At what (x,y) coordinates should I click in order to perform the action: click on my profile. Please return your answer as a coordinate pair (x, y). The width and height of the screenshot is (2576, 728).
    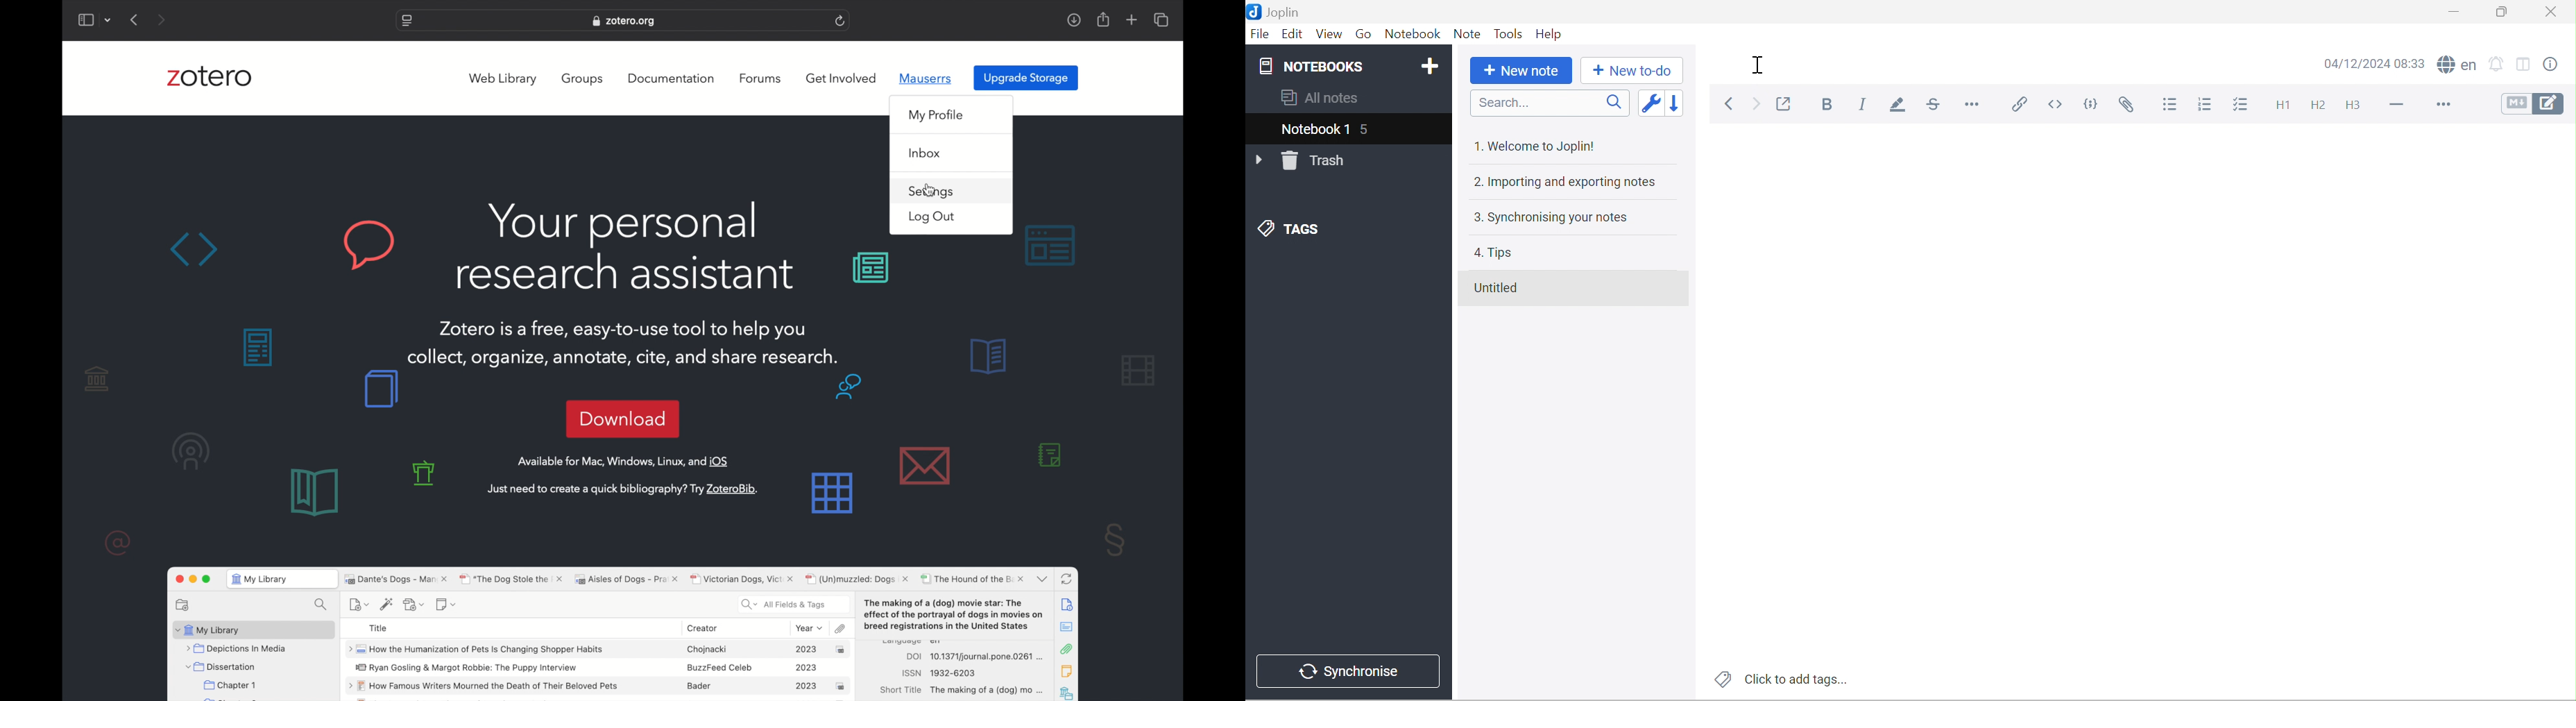
    Looking at the image, I should click on (936, 116).